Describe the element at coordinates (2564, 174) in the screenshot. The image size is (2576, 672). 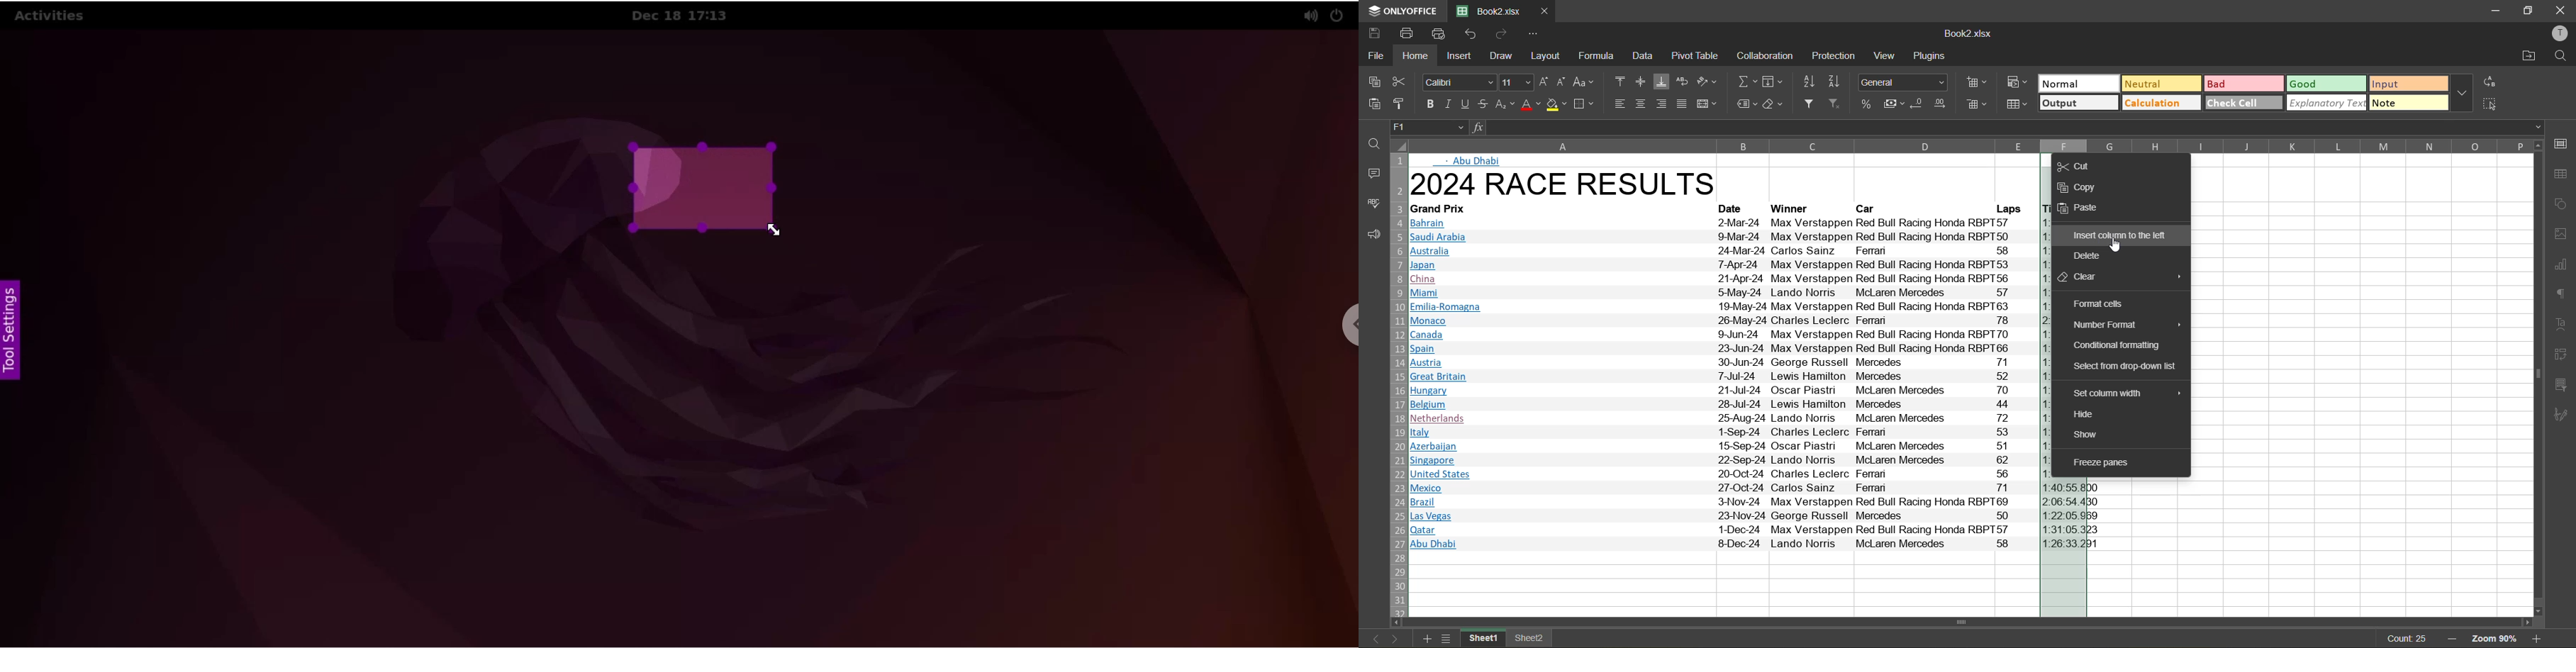
I see `table` at that location.